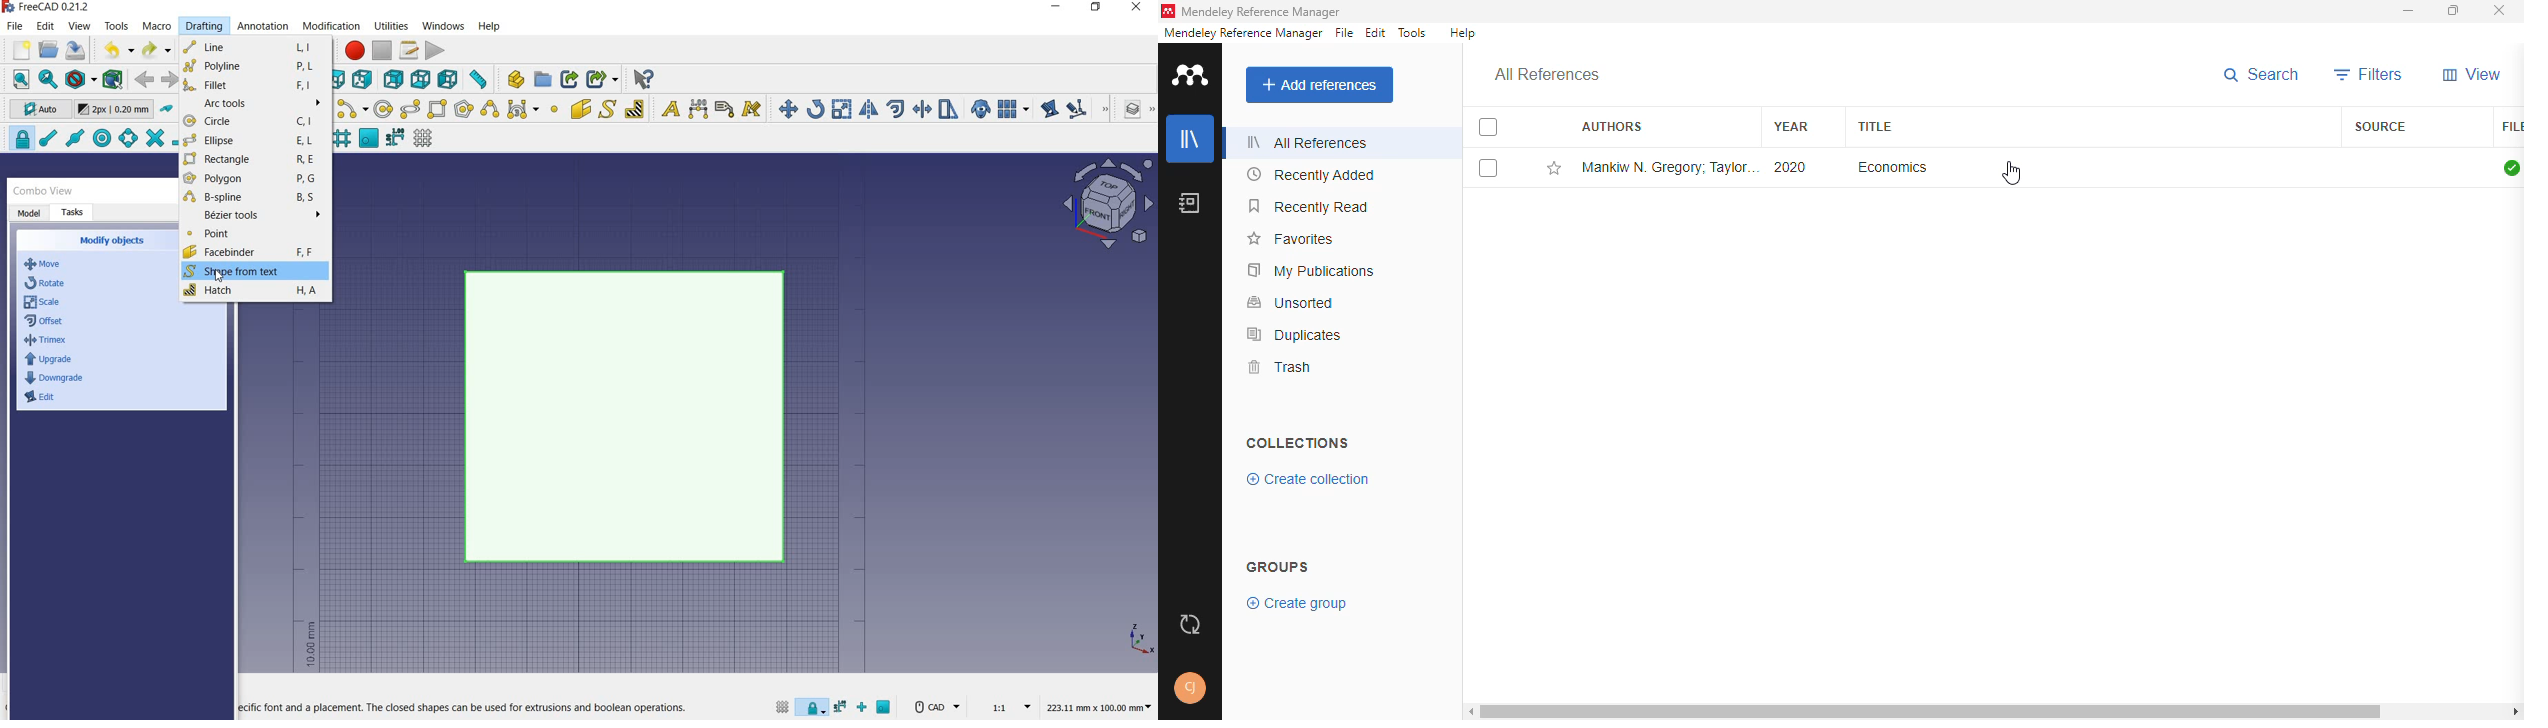  Describe the element at coordinates (1294, 335) in the screenshot. I see `duplicates` at that location.